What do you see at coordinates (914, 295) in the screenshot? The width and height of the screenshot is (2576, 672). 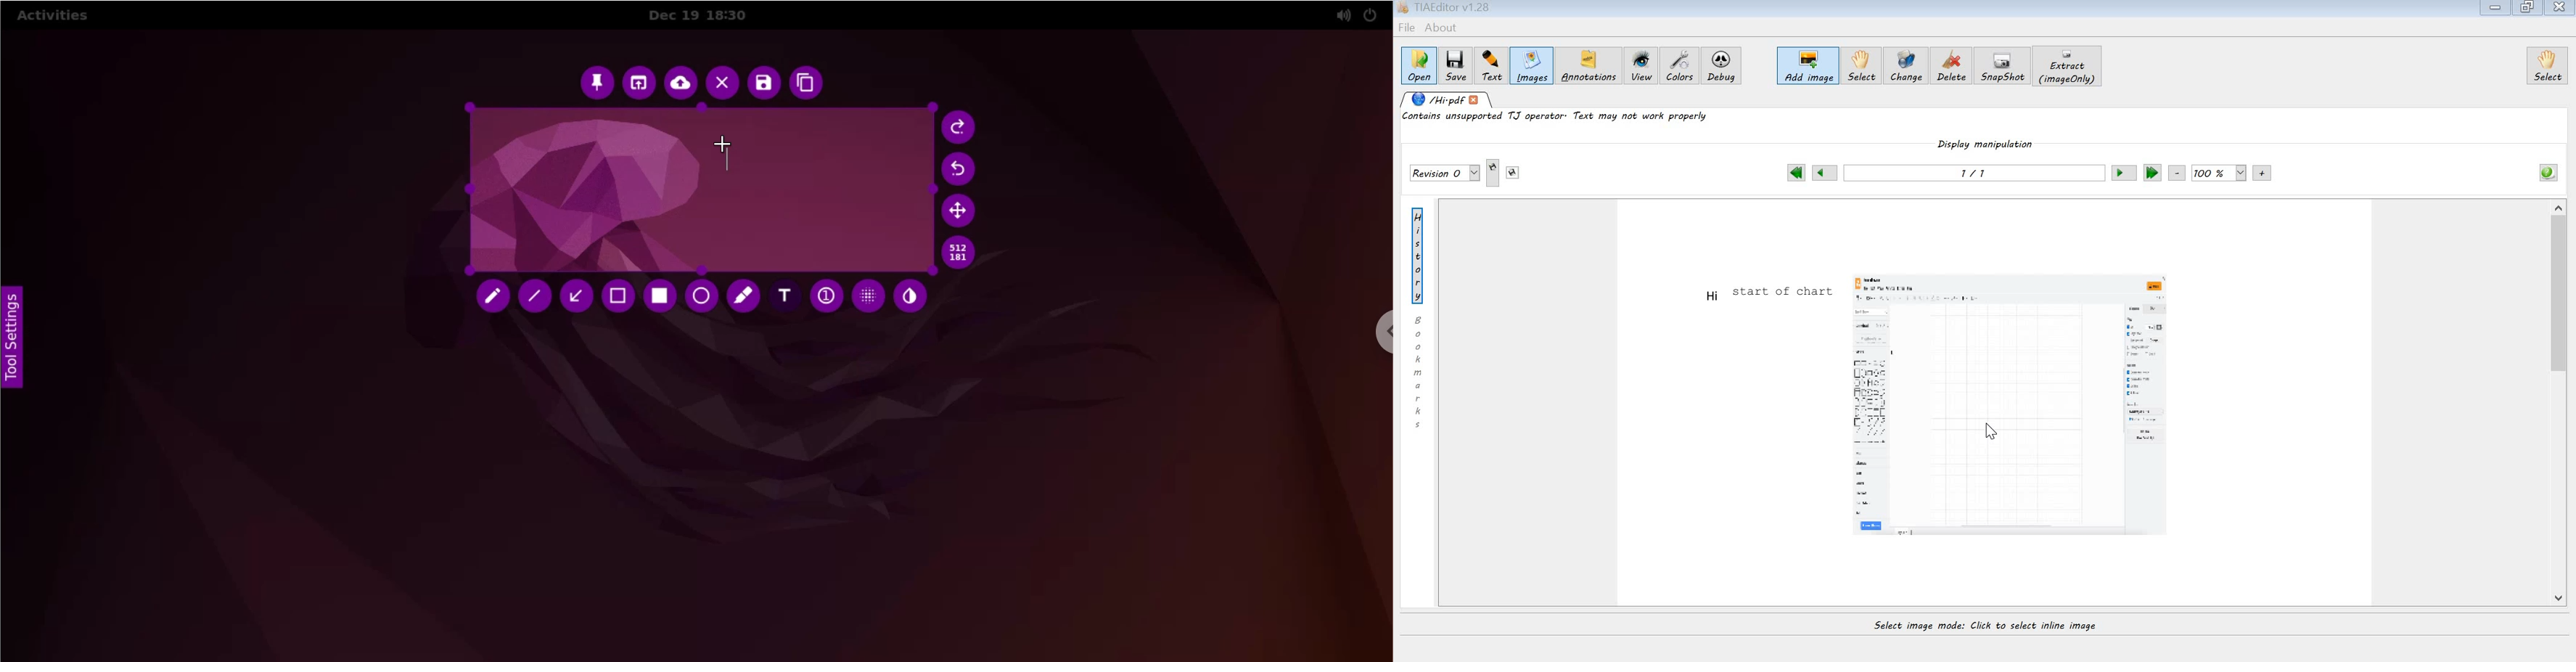 I see `inverter tool` at bounding box center [914, 295].